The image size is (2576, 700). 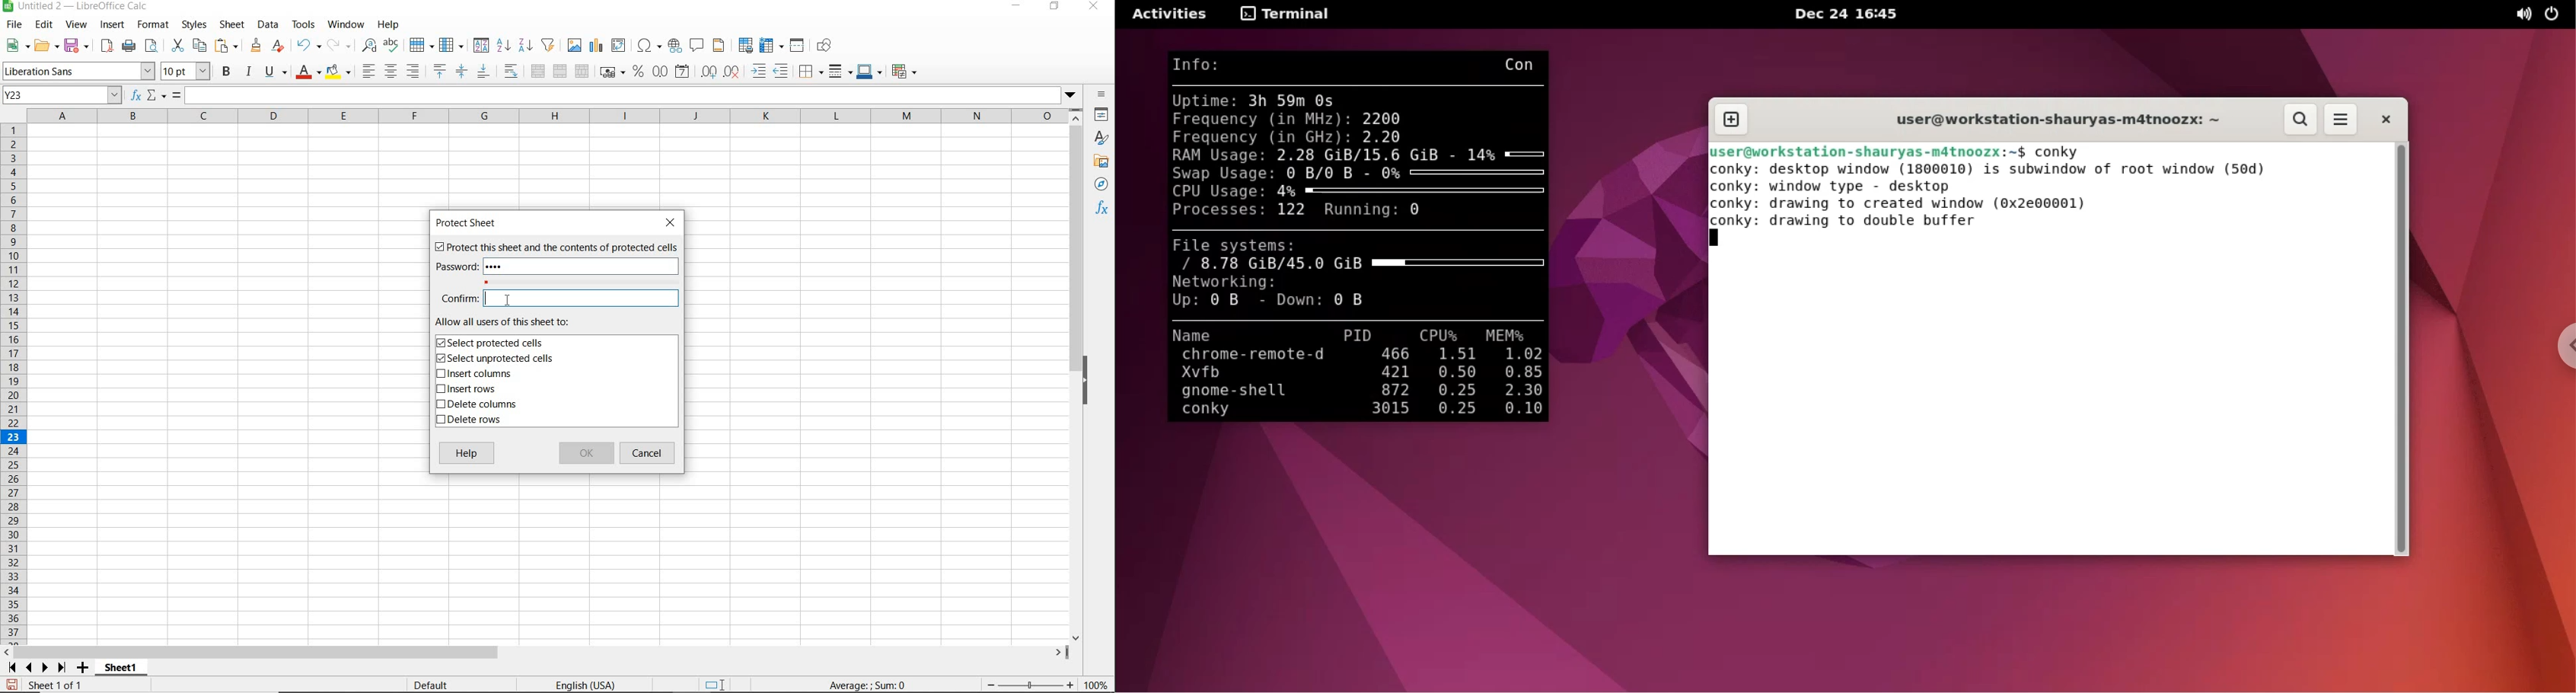 I want to click on EXPAND FORMULA BAR, so click(x=634, y=96).